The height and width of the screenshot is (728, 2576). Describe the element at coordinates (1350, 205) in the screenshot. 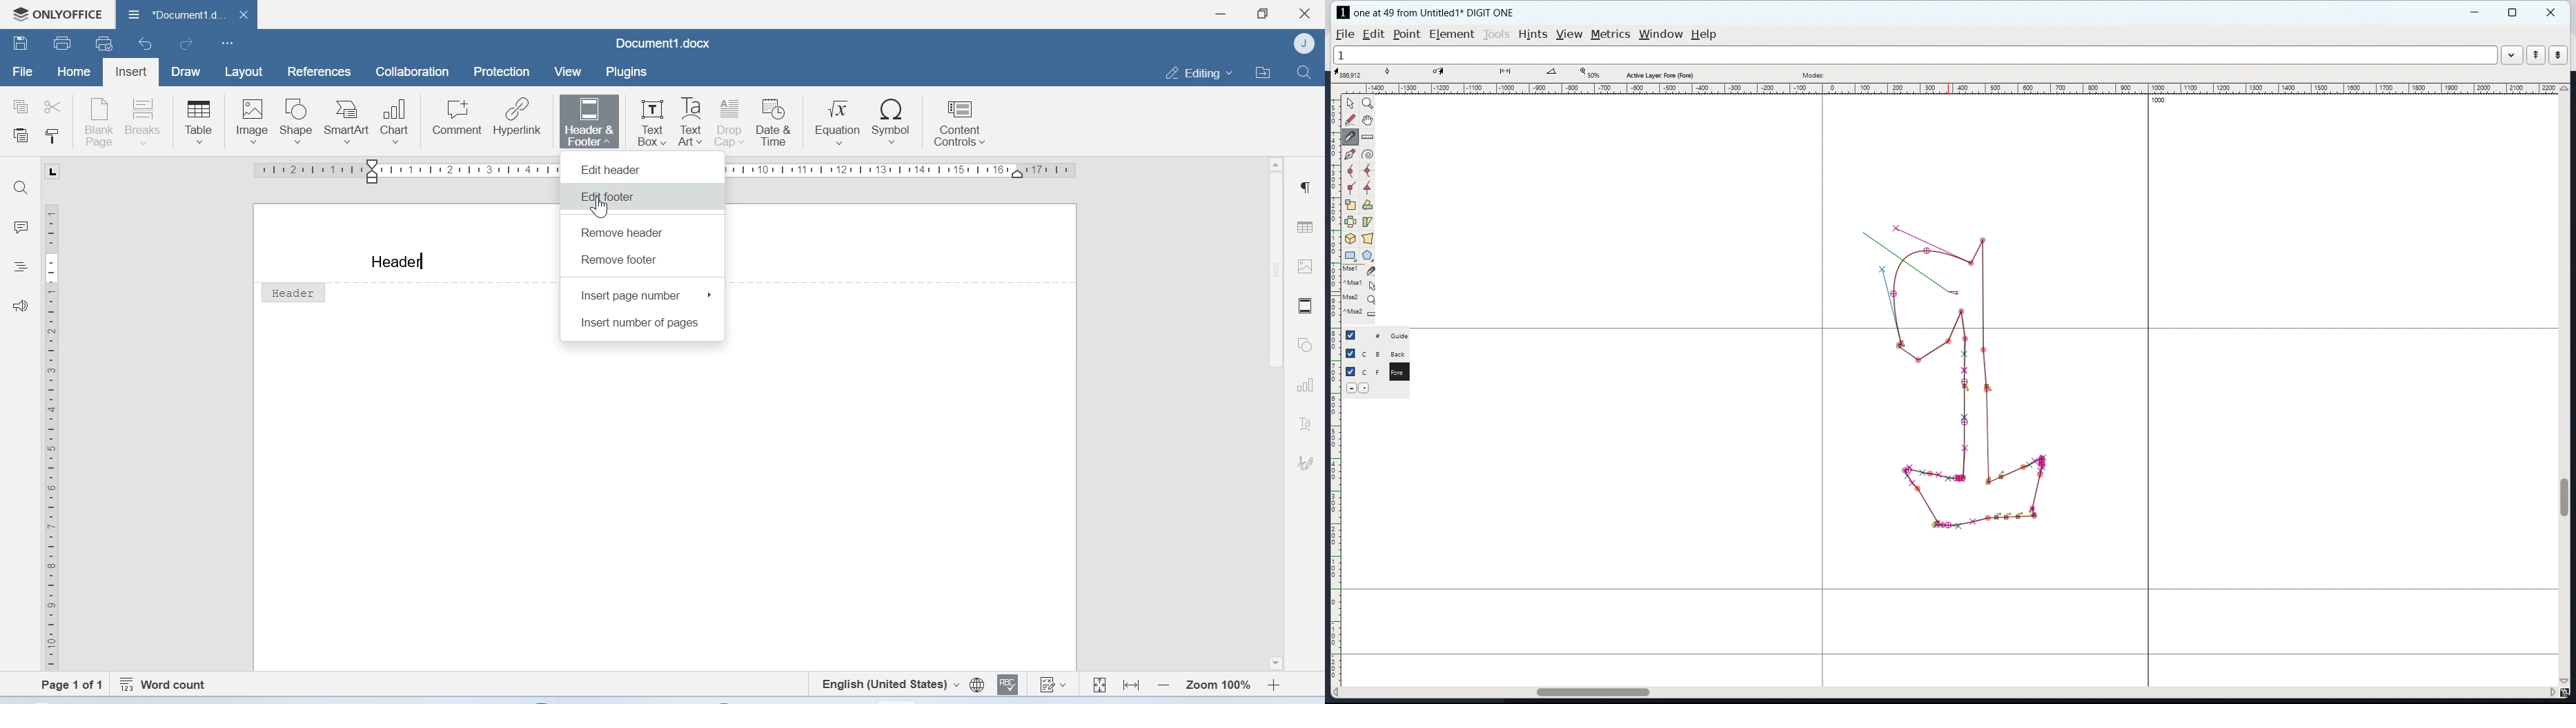

I see `scale selection` at that location.